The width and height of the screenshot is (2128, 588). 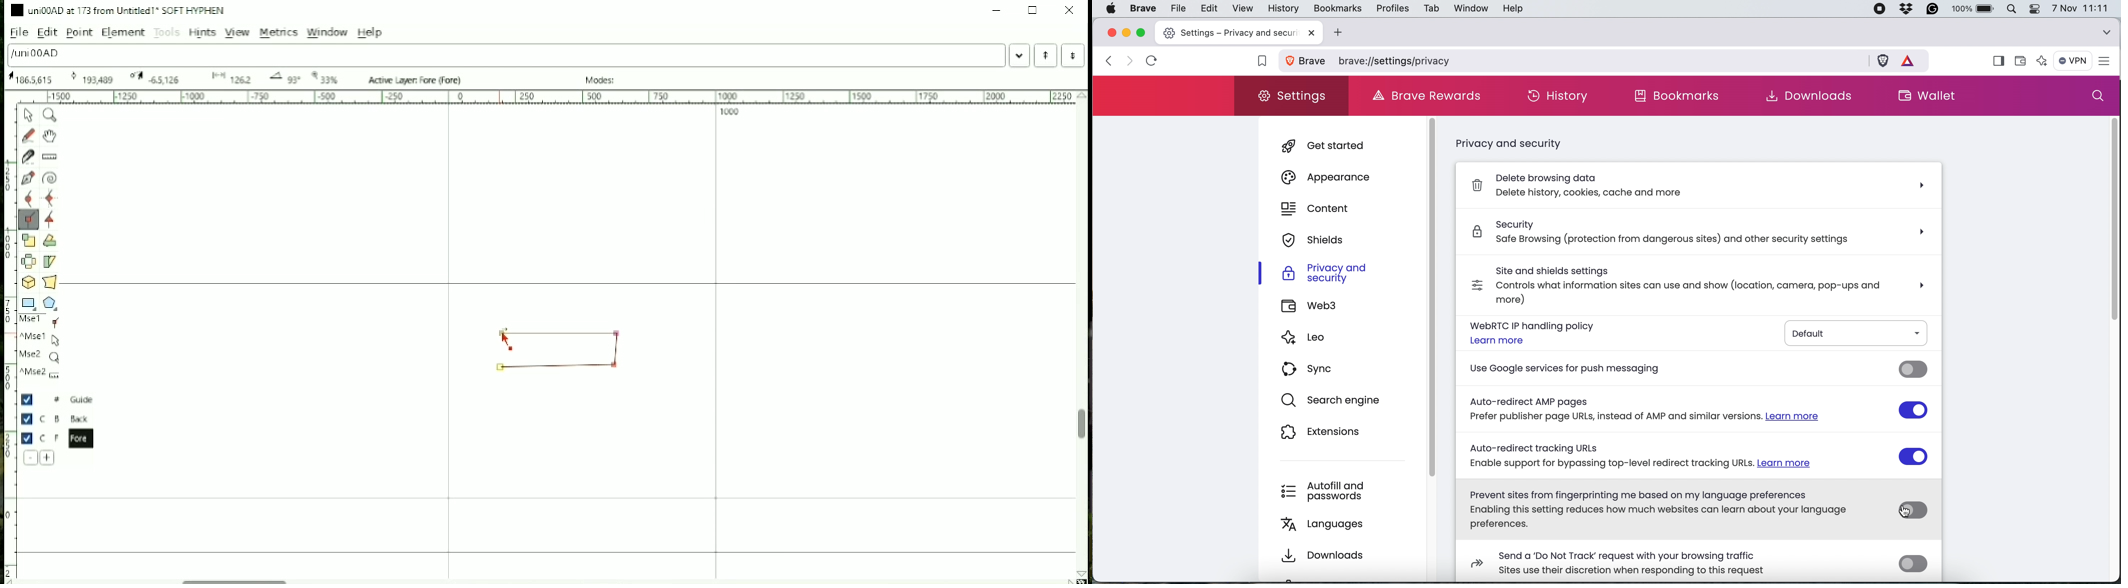 I want to click on Vertical scrollbar, so click(x=1079, y=427).